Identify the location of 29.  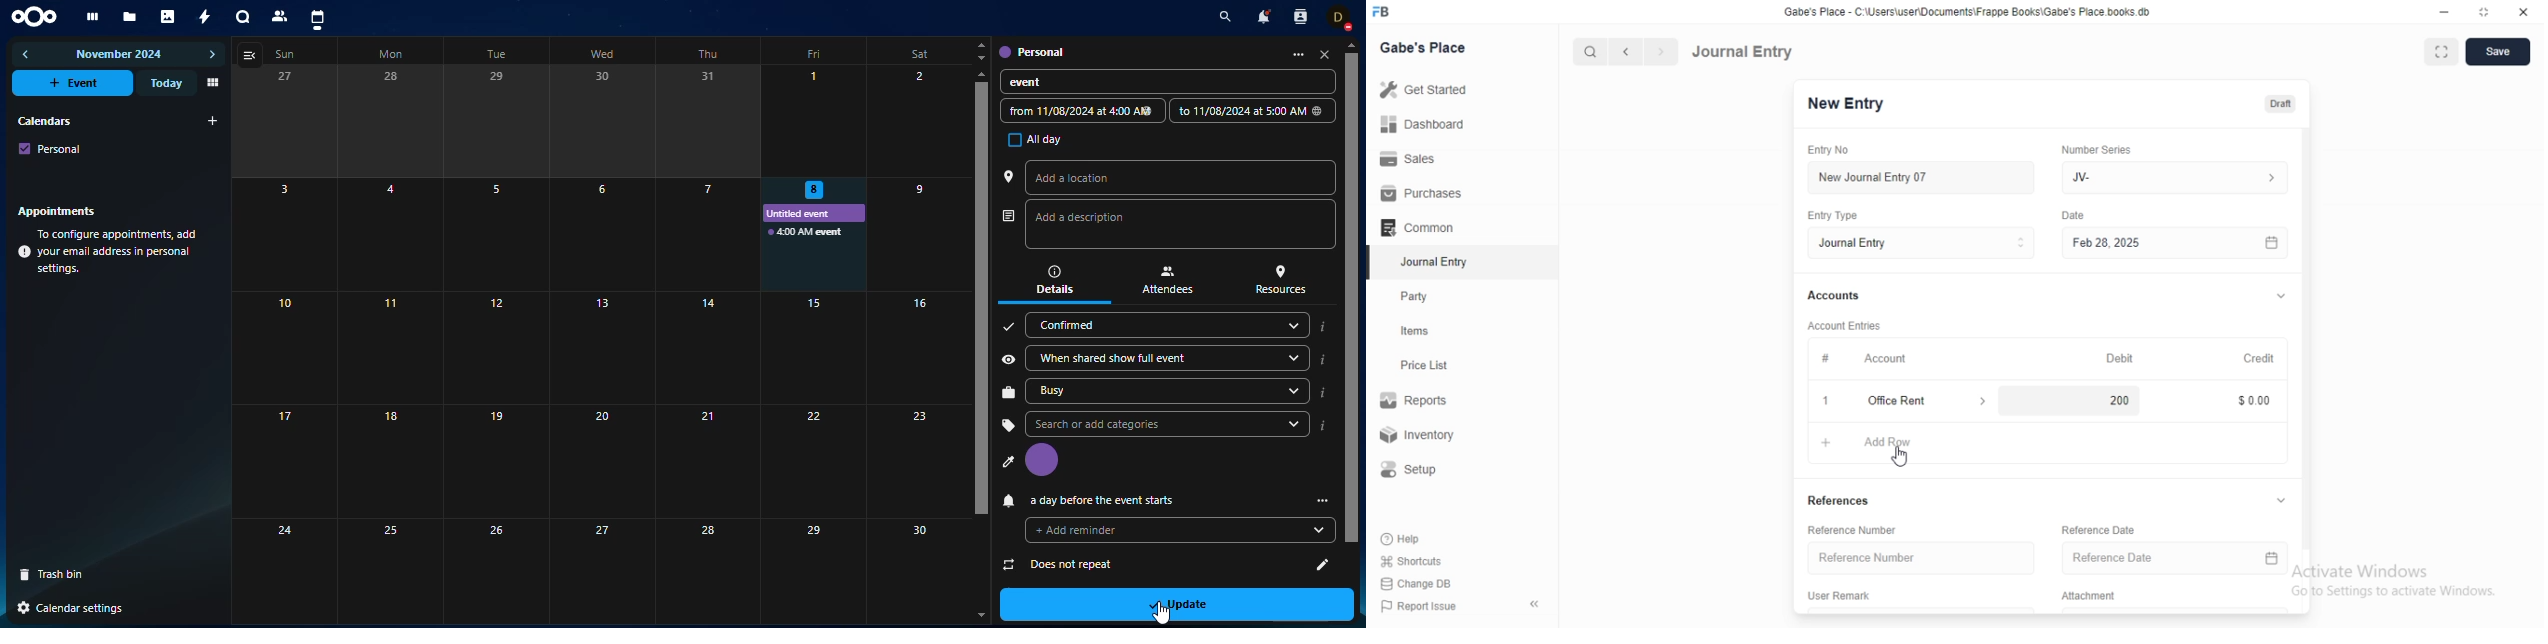
(498, 122).